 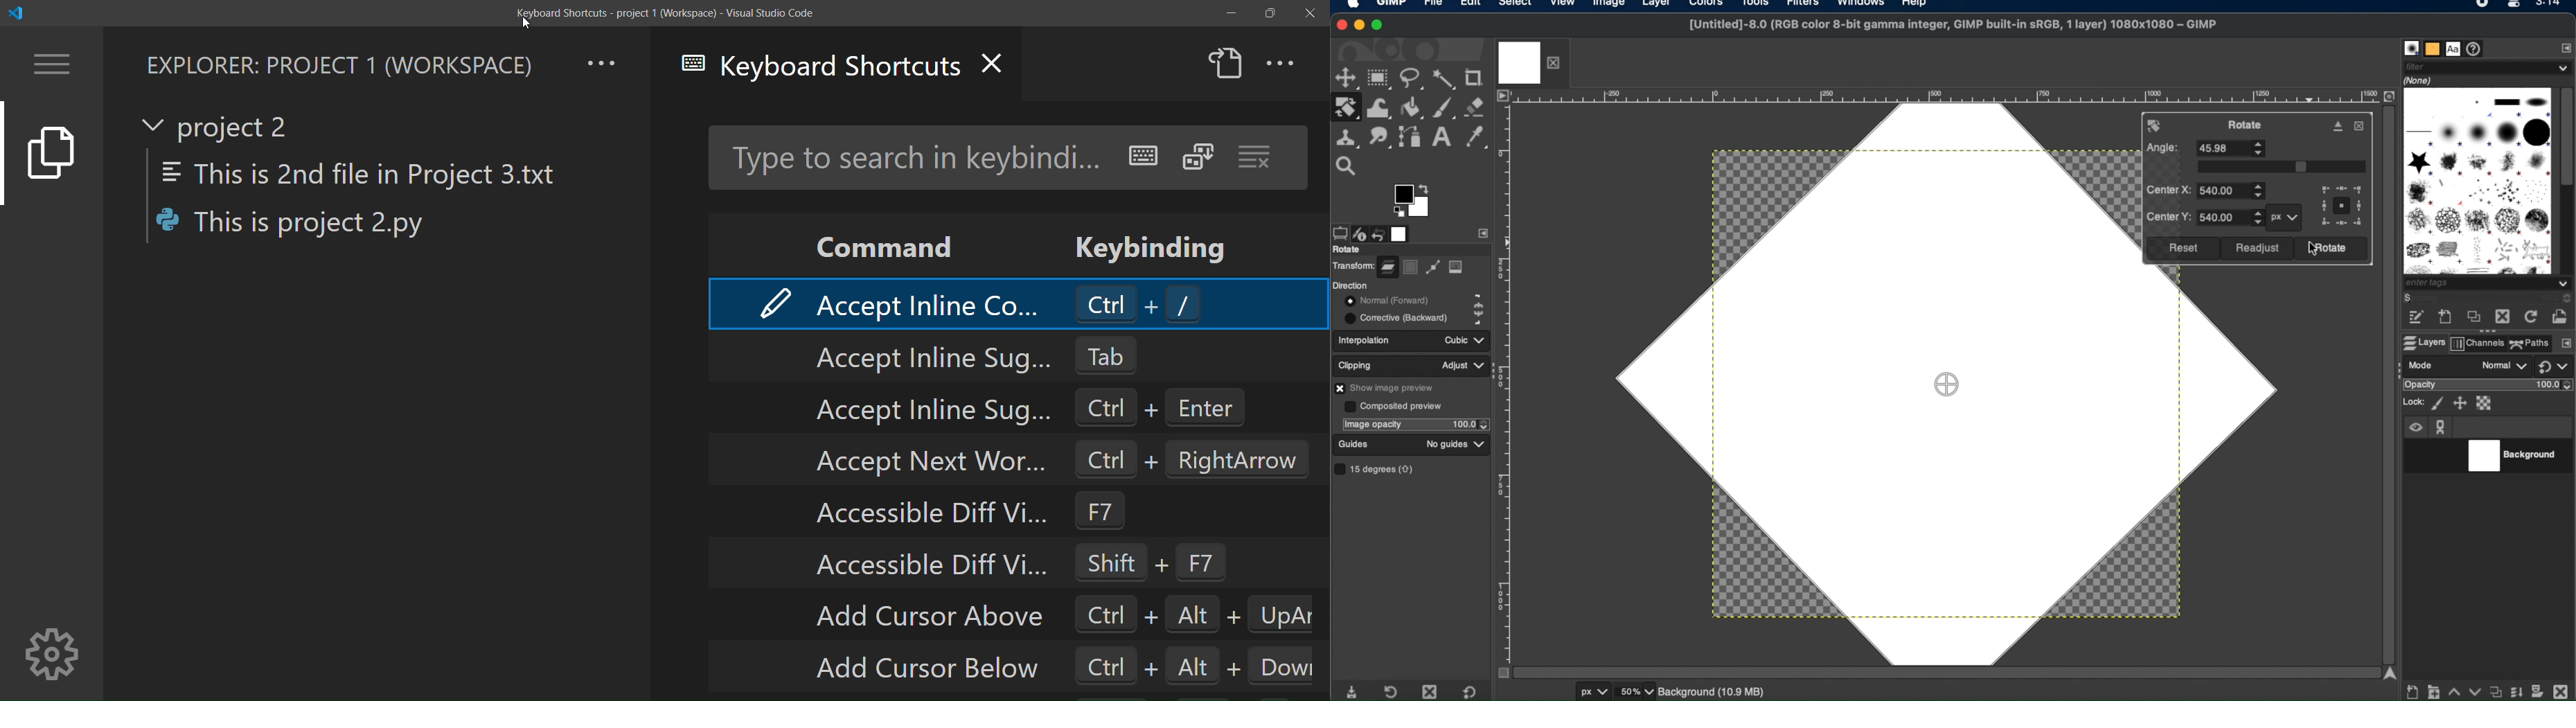 I want to click on brush types, so click(x=2477, y=180).